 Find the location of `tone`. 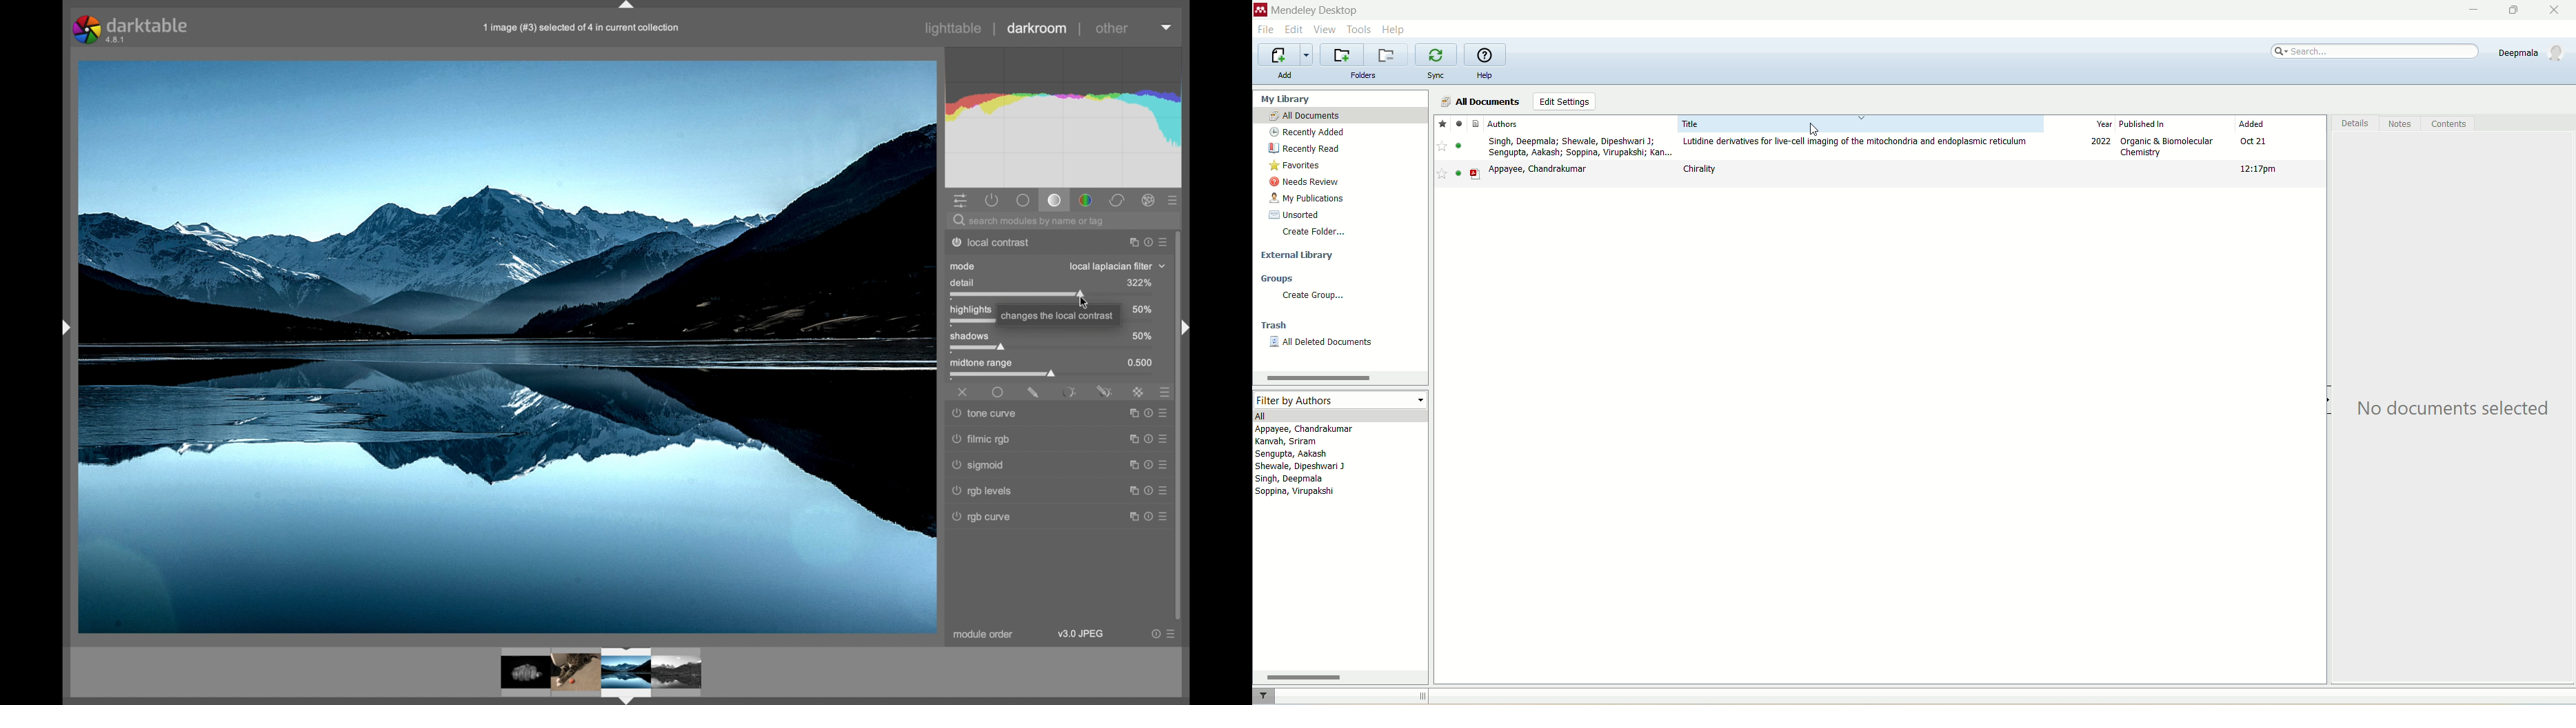

tone is located at coordinates (1054, 200).